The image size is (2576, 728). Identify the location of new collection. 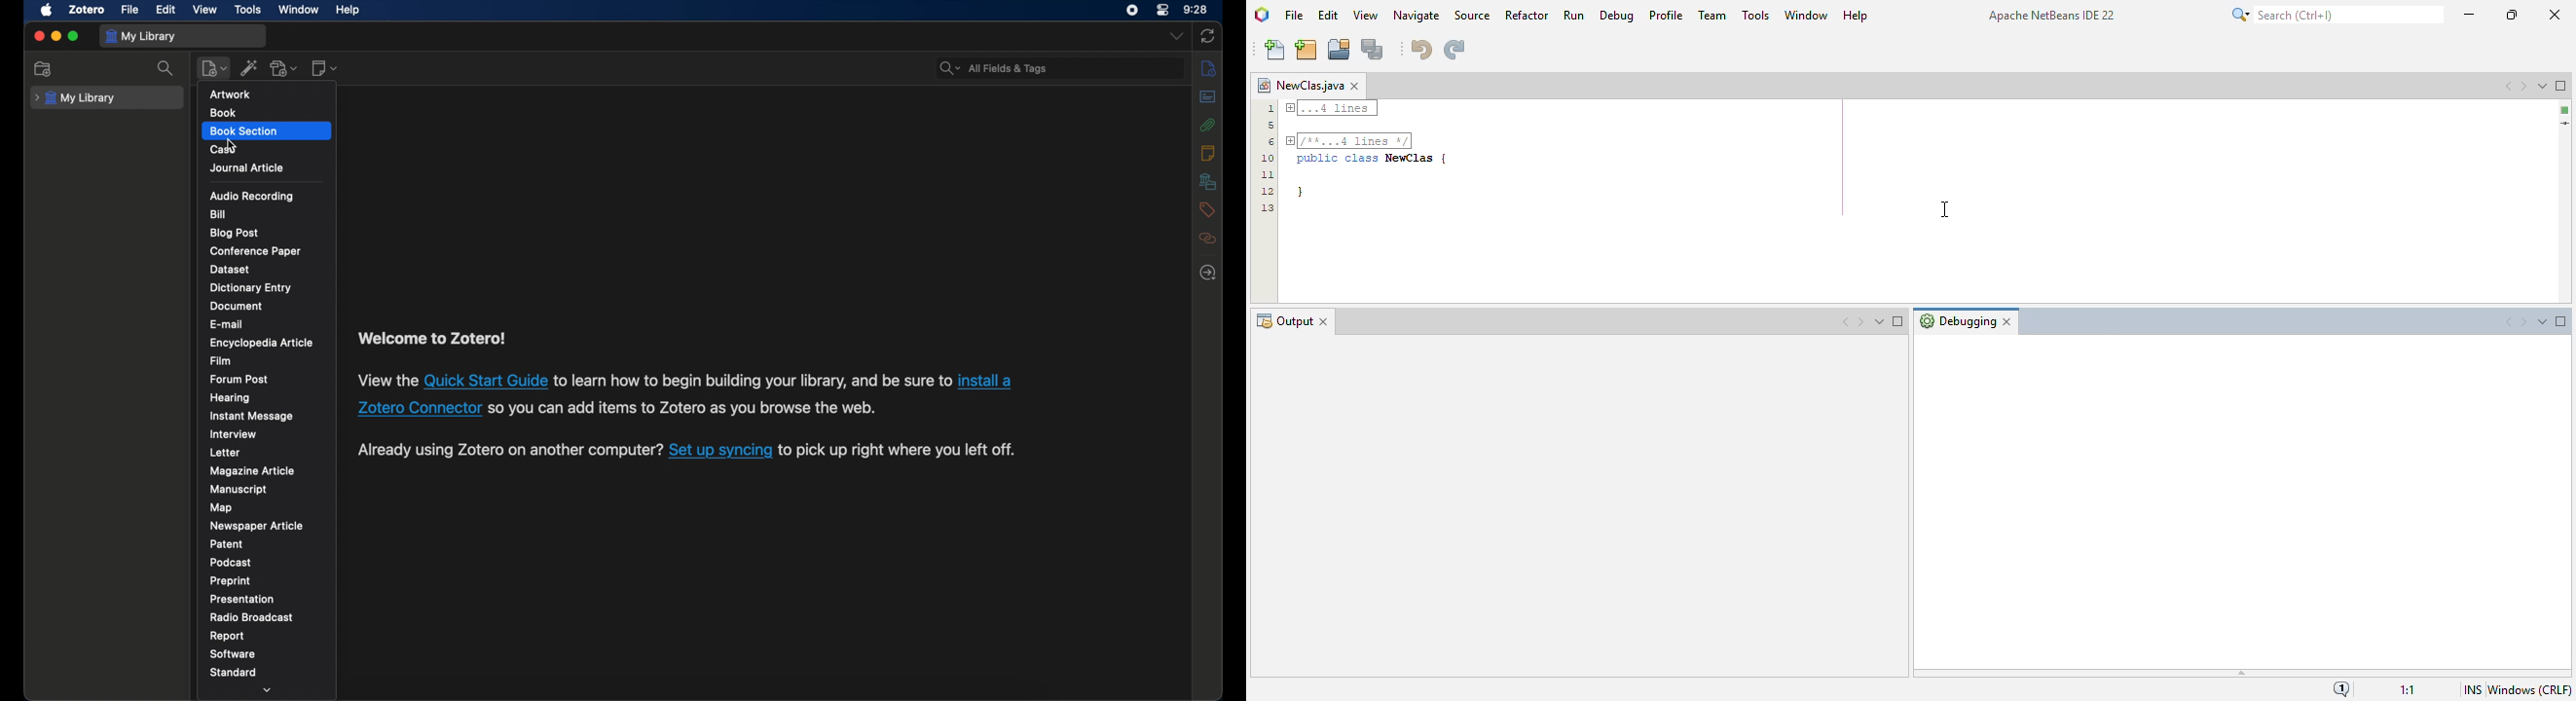
(42, 68).